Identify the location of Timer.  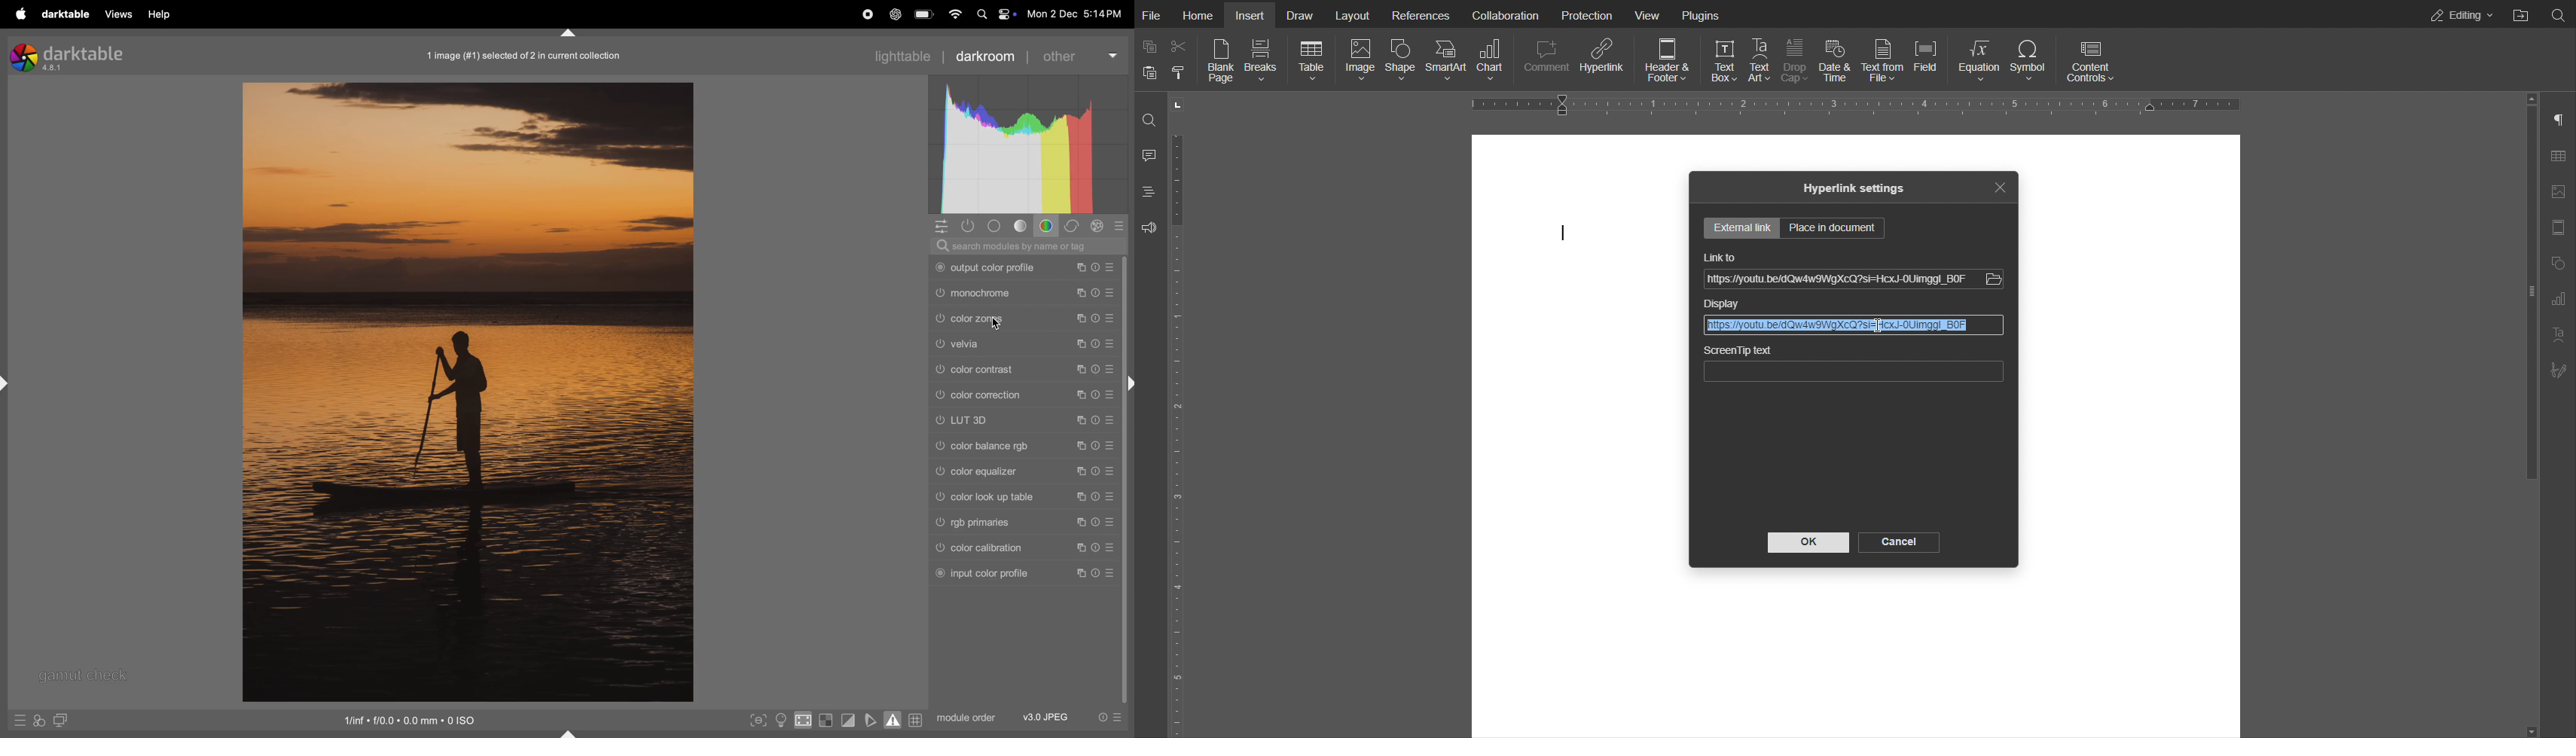
(1095, 421).